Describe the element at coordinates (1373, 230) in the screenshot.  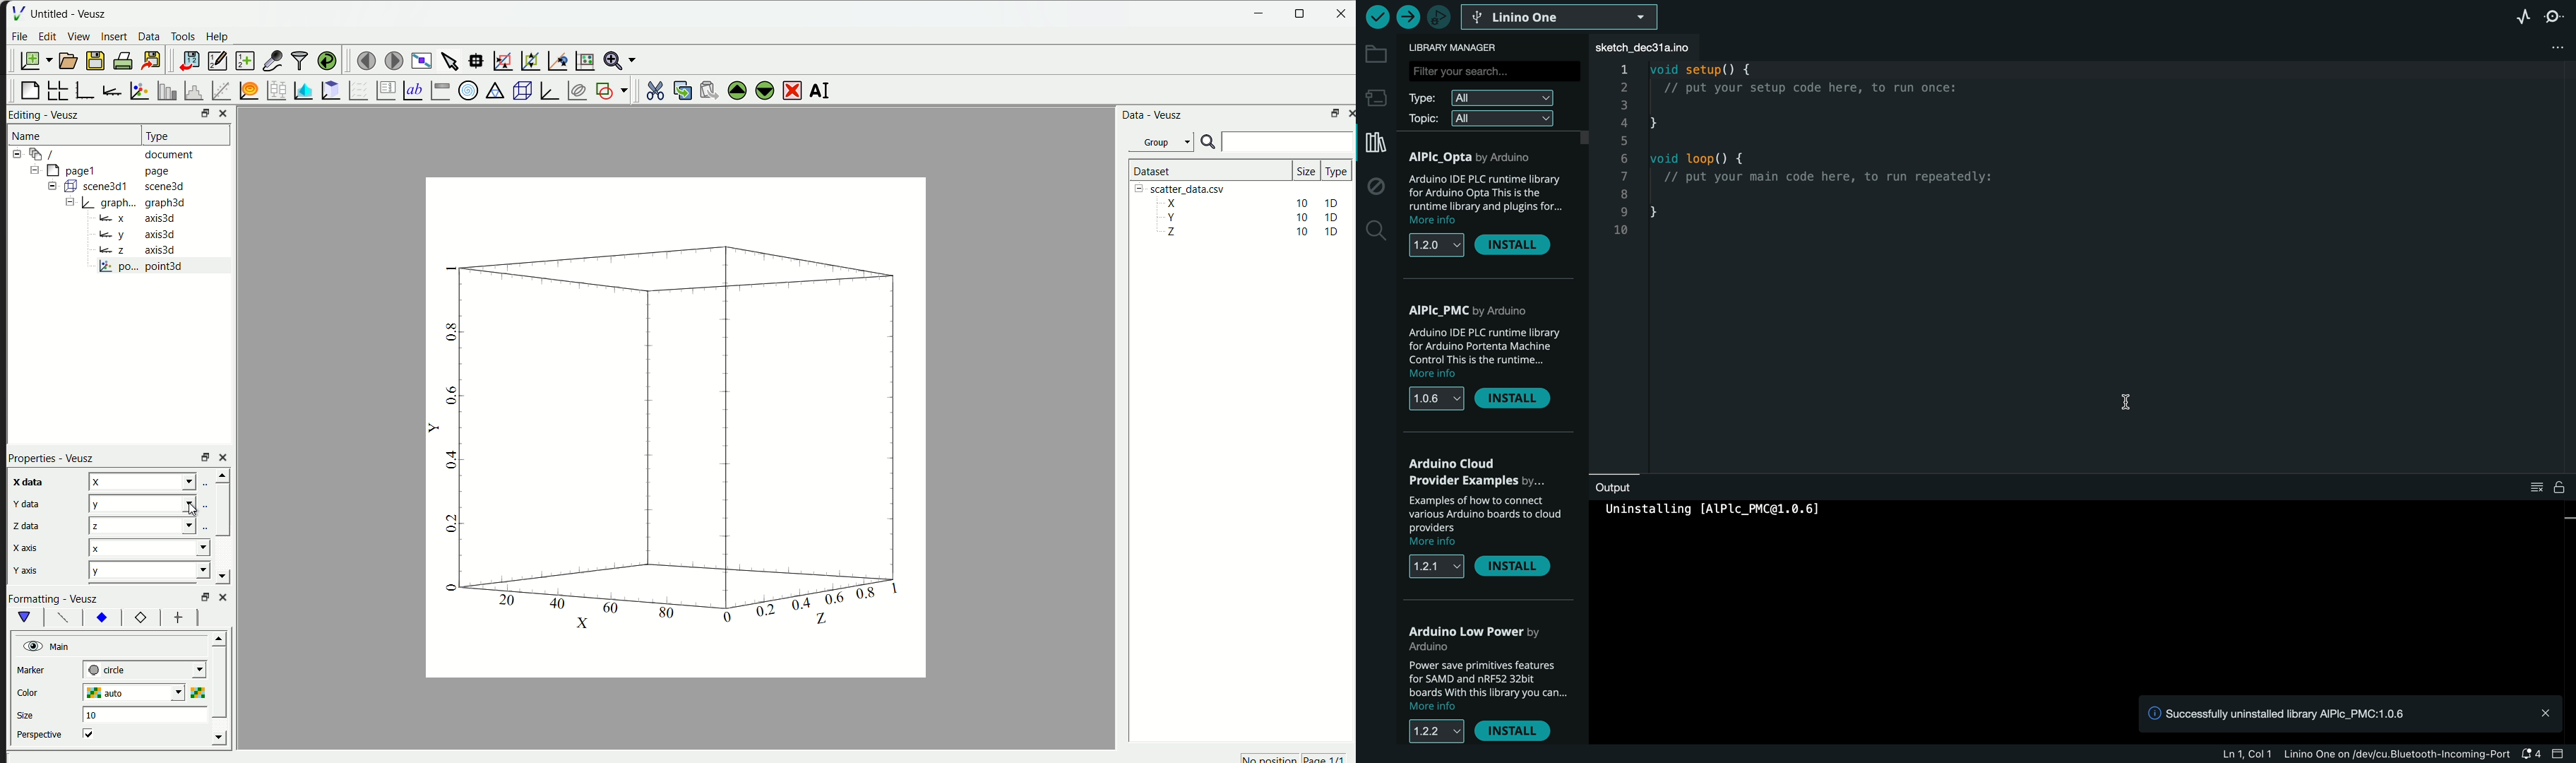
I see `search` at that location.